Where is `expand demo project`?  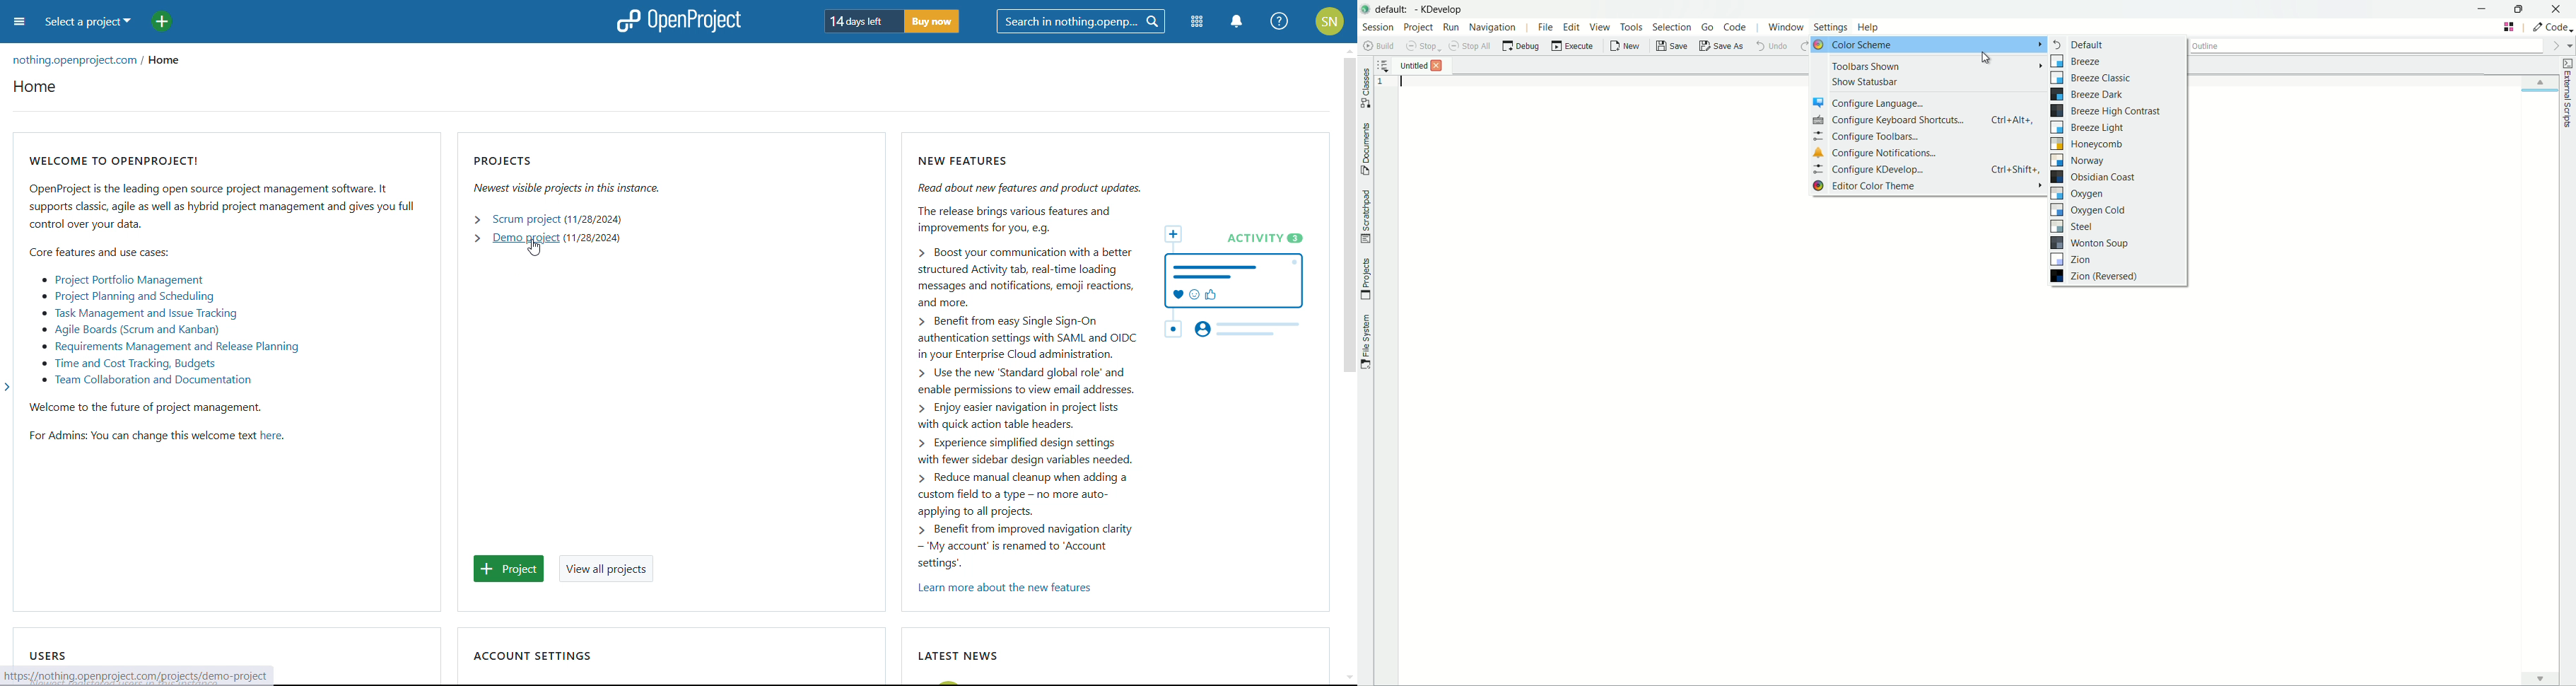
expand demo project is located at coordinates (477, 238).